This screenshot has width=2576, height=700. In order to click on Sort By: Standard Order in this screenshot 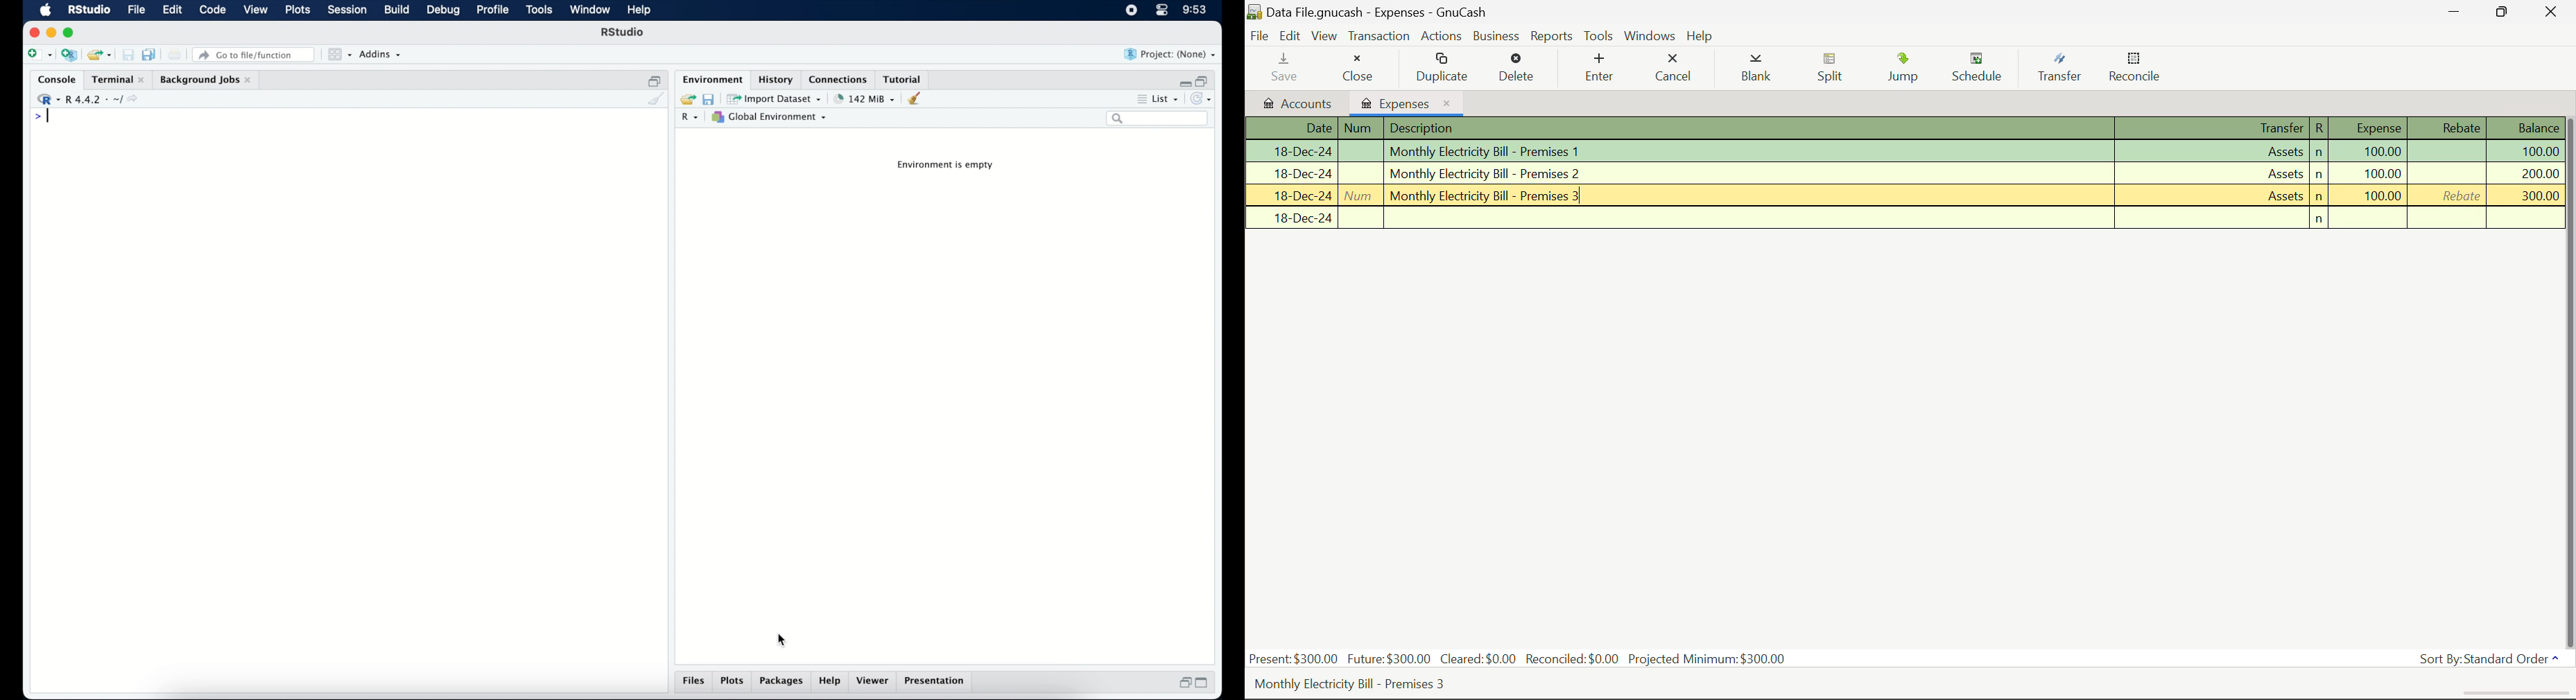, I will do `click(2490, 659)`.